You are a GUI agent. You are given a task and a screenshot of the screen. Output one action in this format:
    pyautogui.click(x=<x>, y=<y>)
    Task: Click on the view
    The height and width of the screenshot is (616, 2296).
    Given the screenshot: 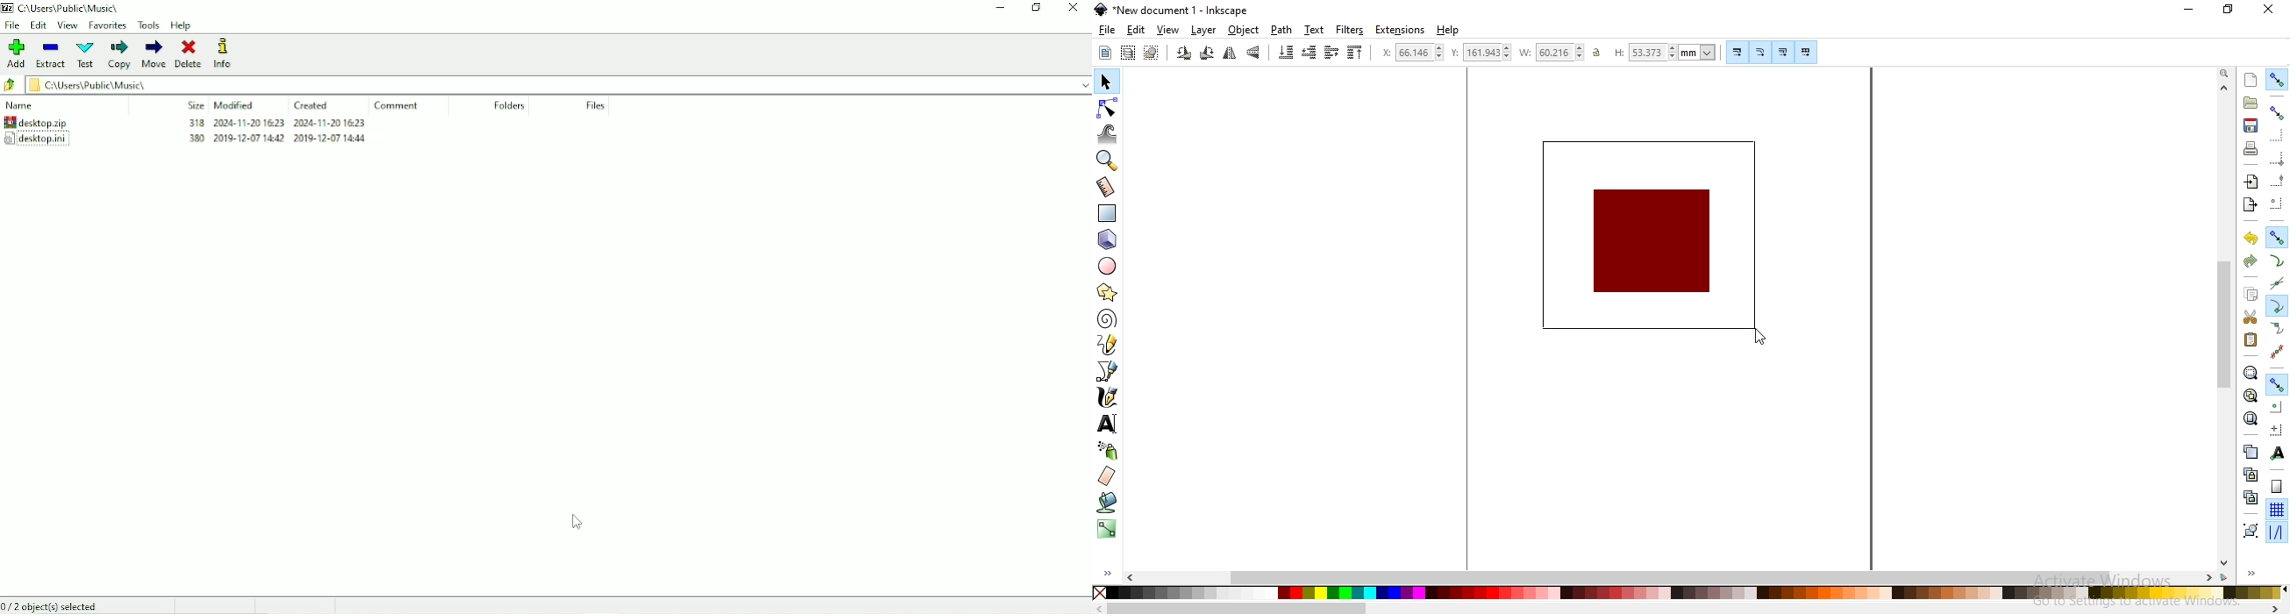 What is the action you would take?
    pyautogui.click(x=1169, y=30)
    